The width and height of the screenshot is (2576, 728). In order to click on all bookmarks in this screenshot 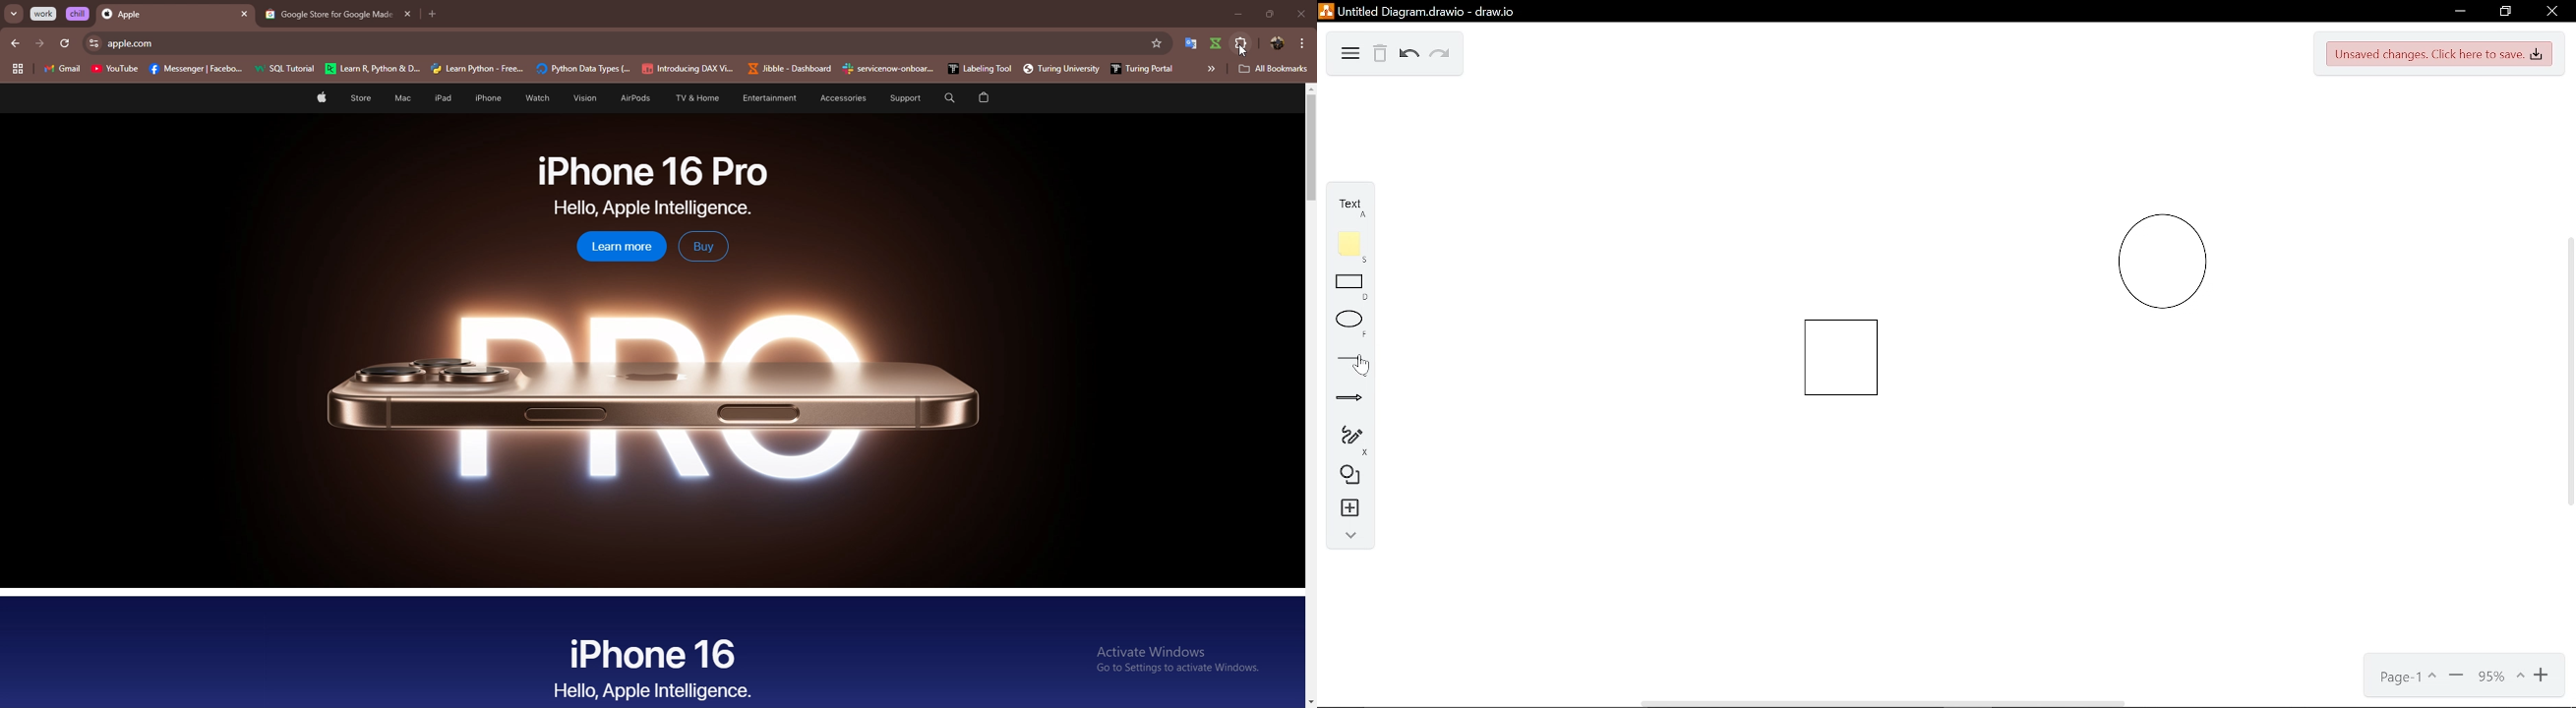, I will do `click(1275, 69)`.